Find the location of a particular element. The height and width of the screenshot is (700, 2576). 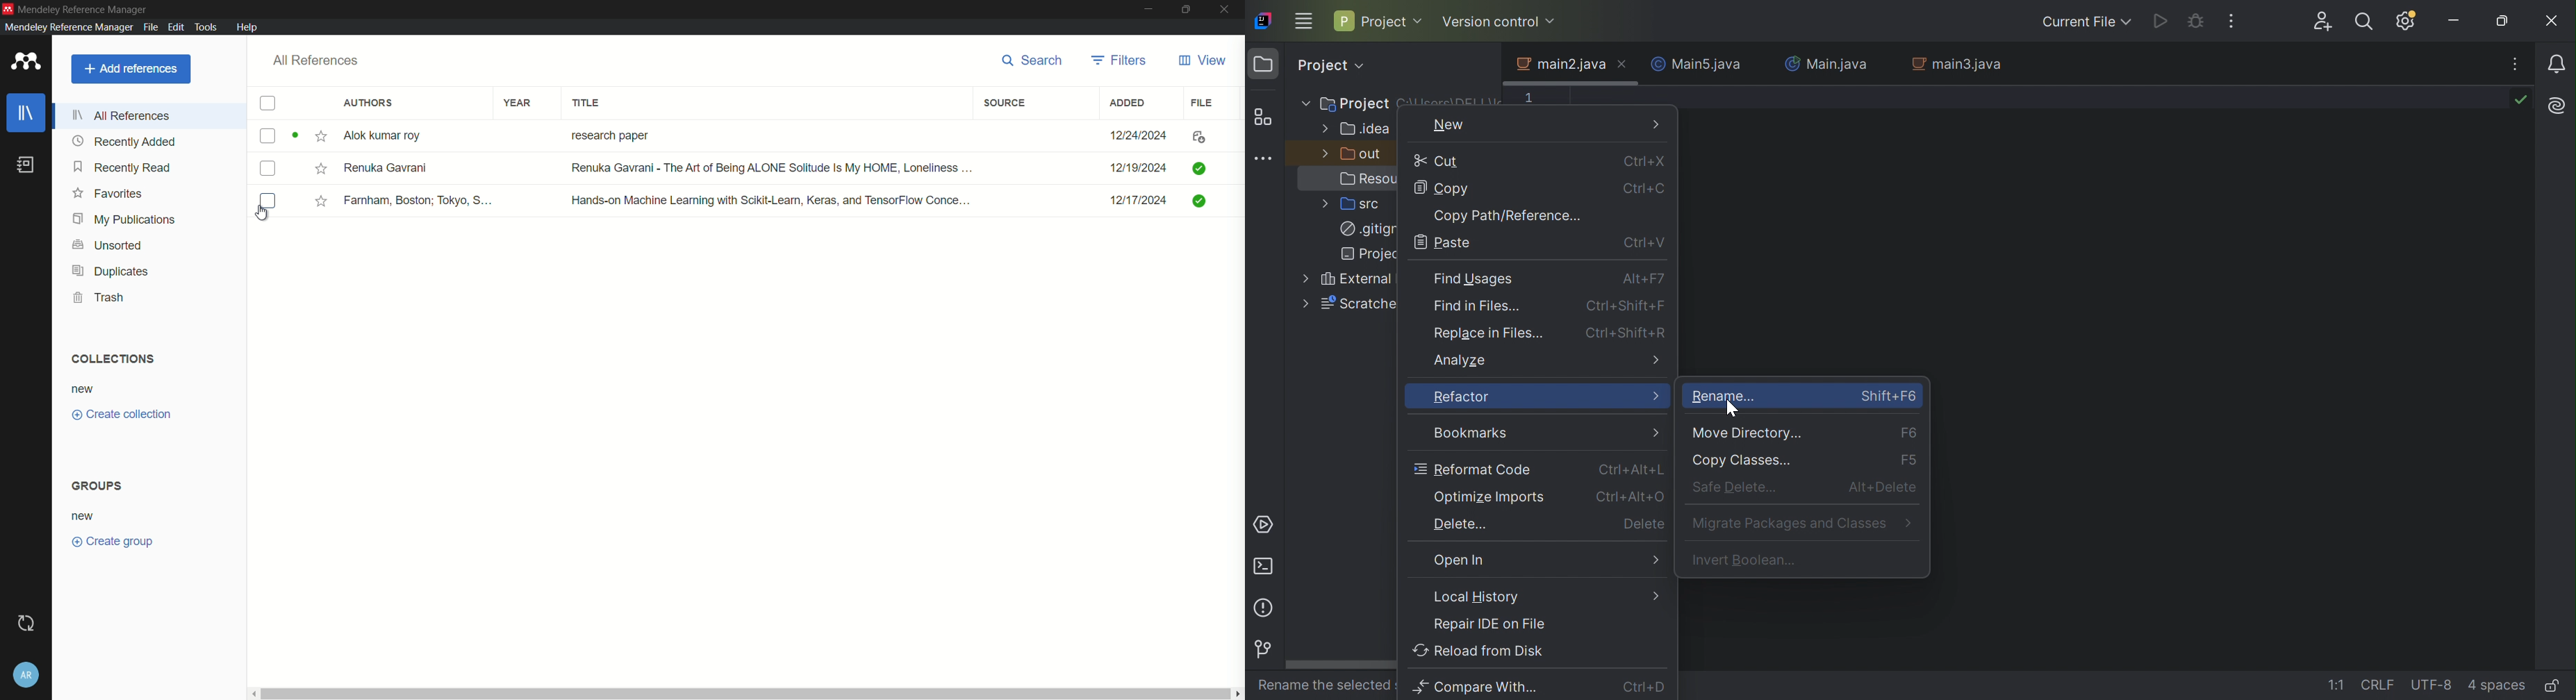

Mark it star is located at coordinates (318, 169).